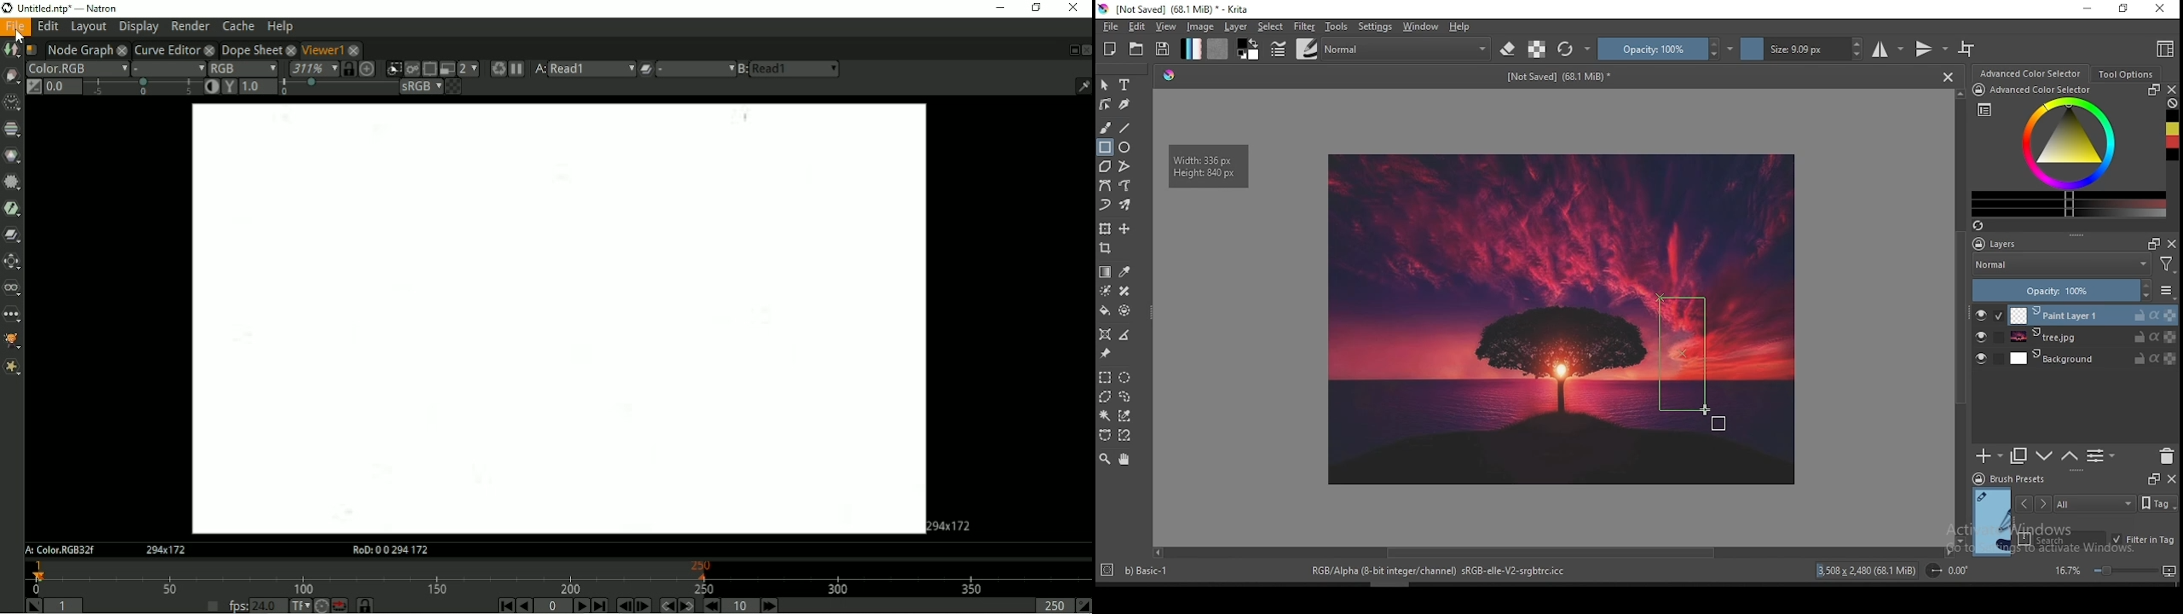 The height and width of the screenshot is (616, 2184). What do you see at coordinates (1560, 78) in the screenshot?
I see `text` at bounding box center [1560, 78].